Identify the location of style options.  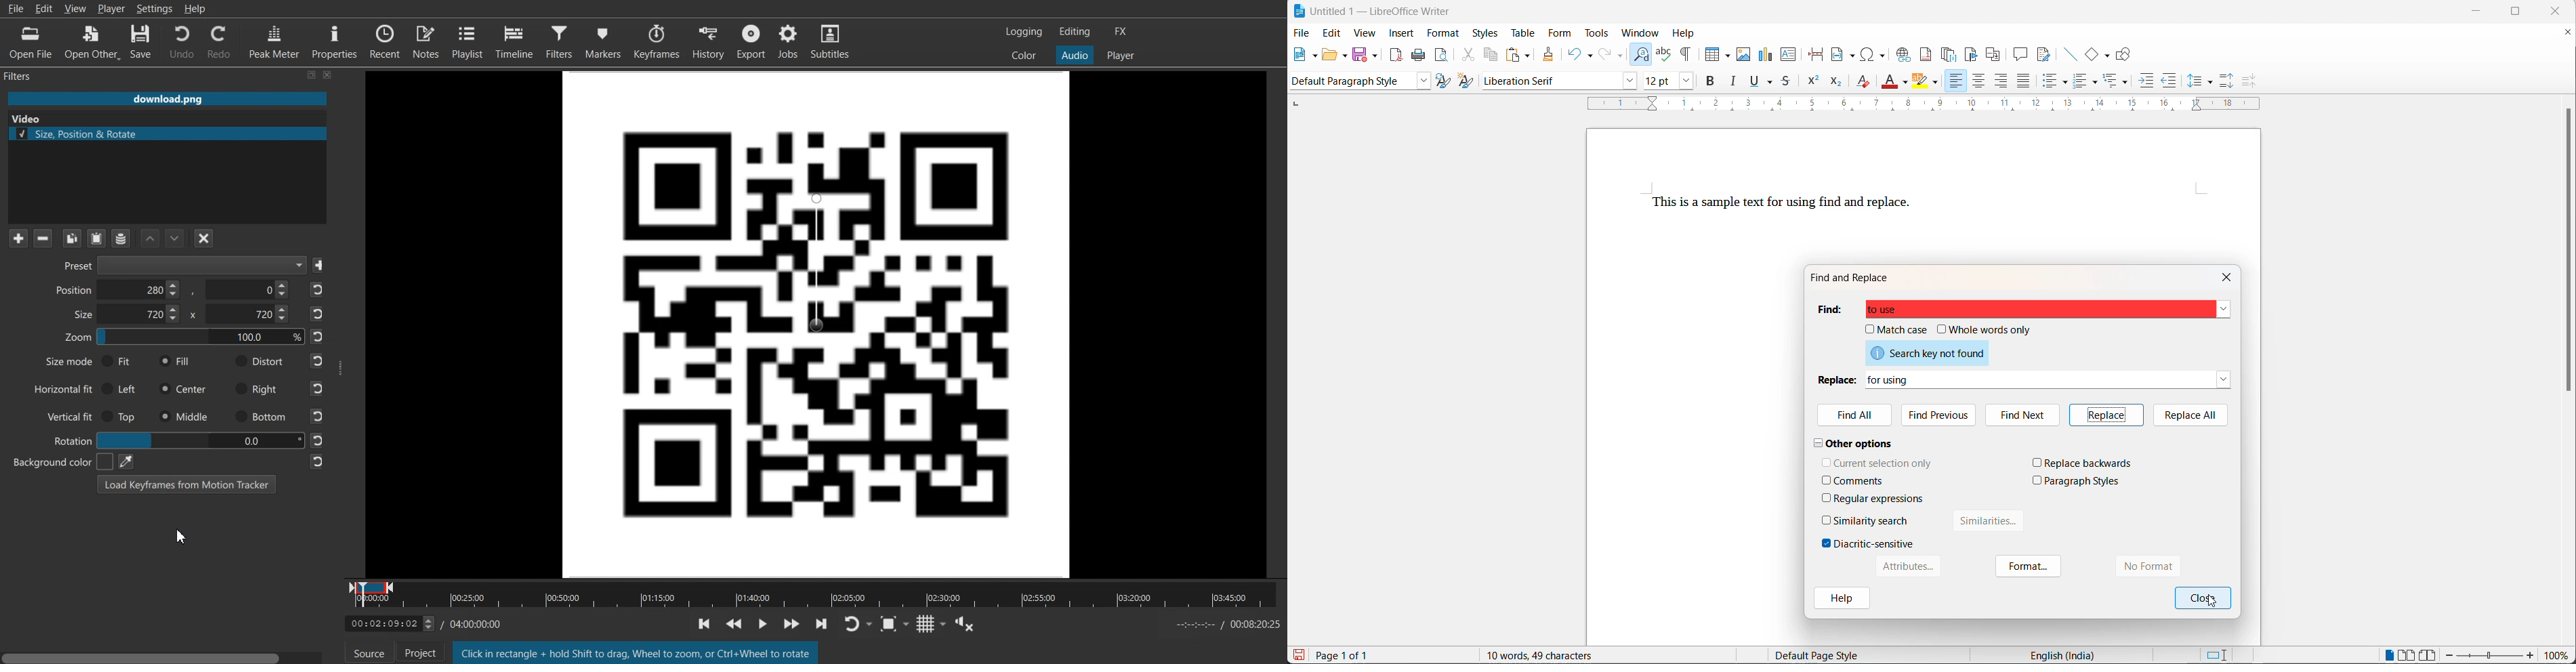
(1420, 81).